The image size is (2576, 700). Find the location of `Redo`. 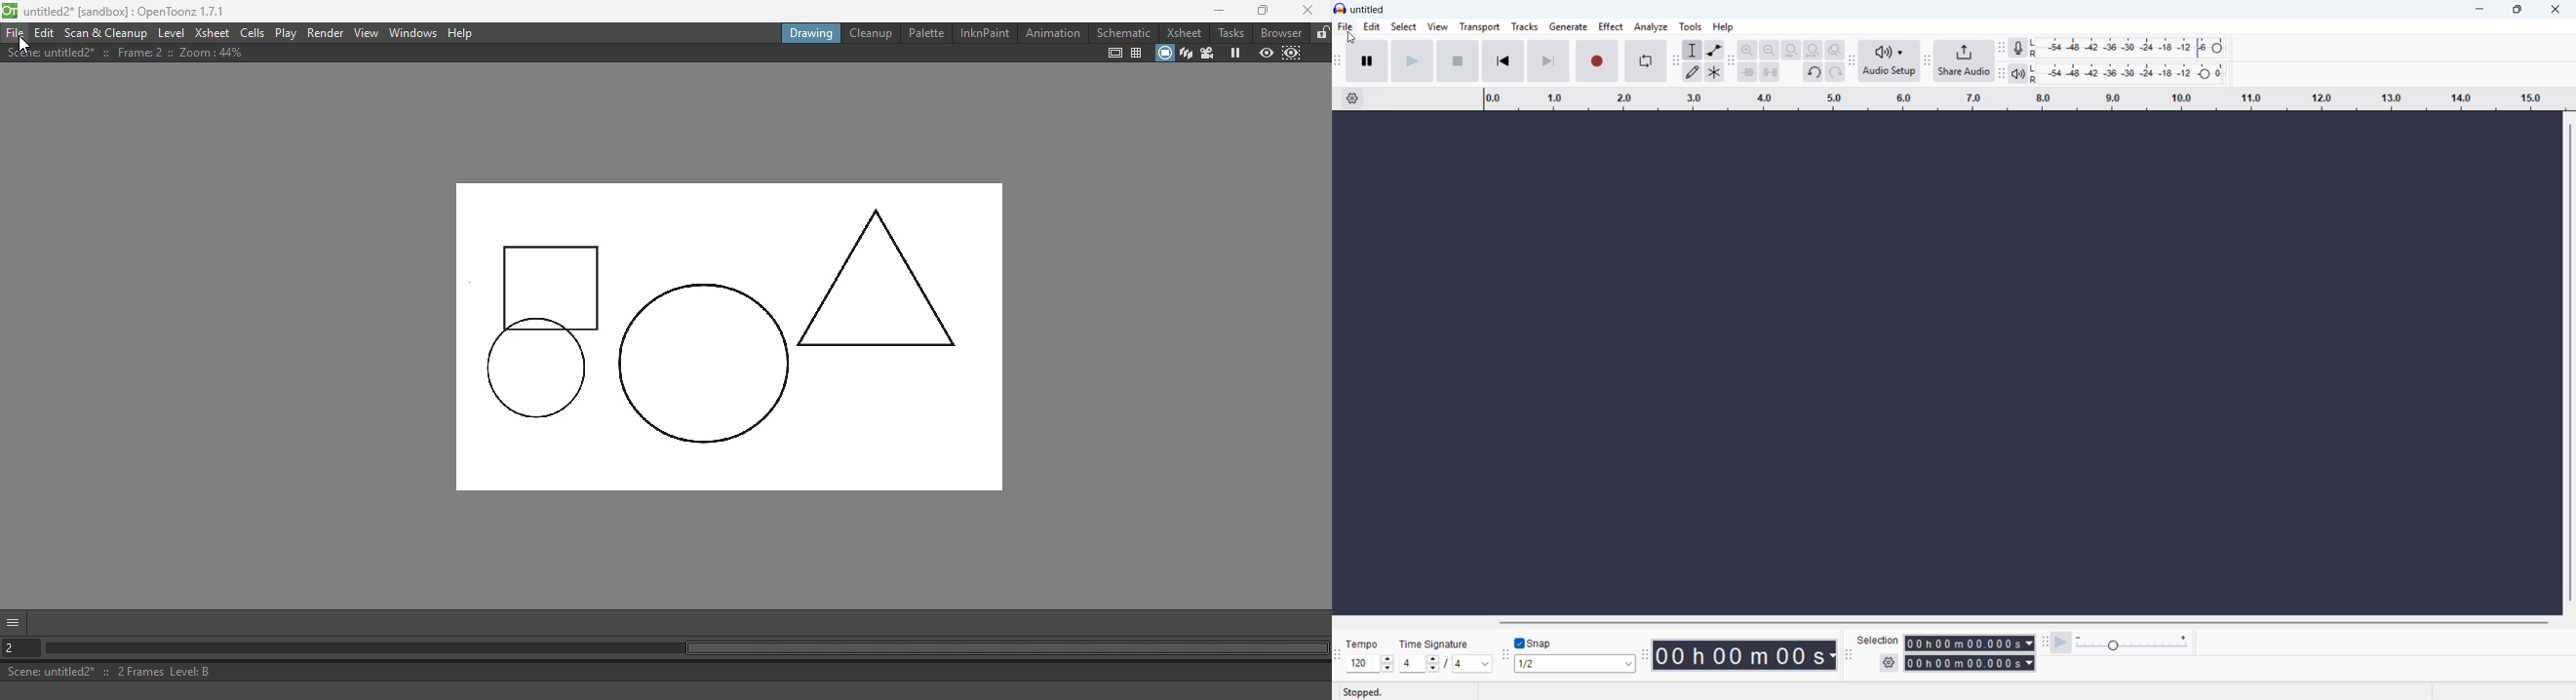

Redo is located at coordinates (1836, 73).